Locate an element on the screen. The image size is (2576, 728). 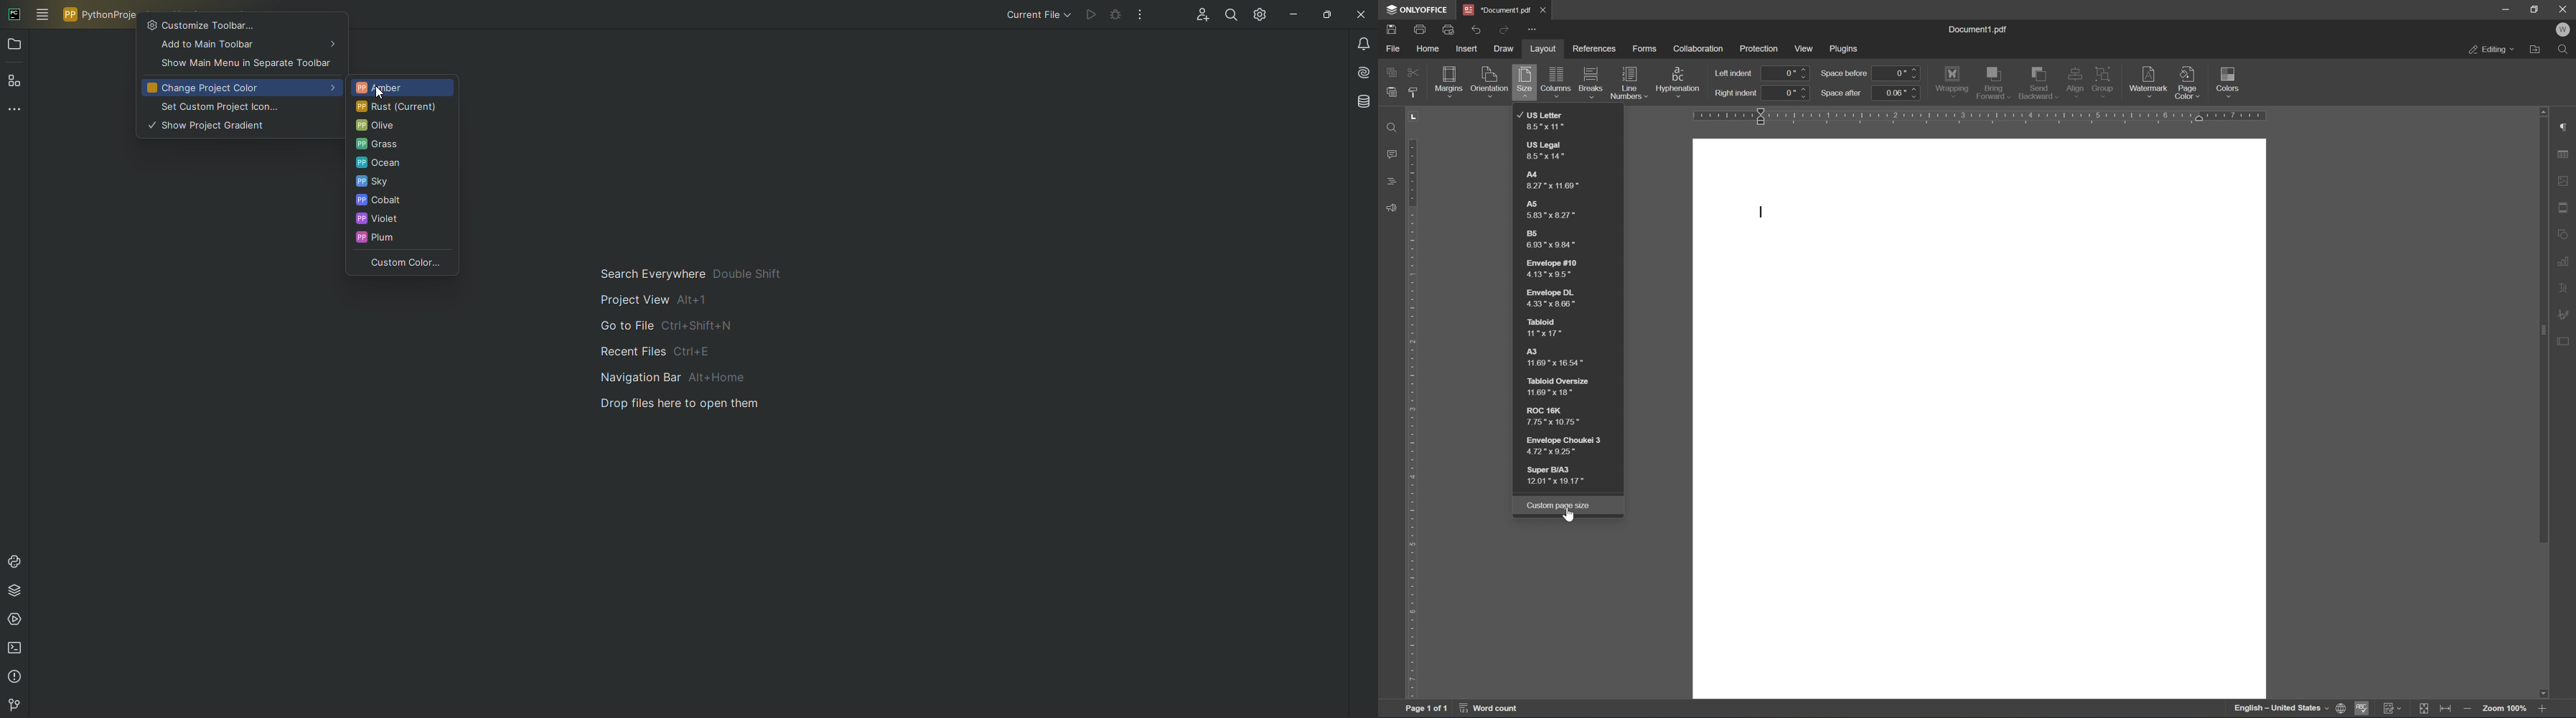
Problems is located at coordinates (15, 679).